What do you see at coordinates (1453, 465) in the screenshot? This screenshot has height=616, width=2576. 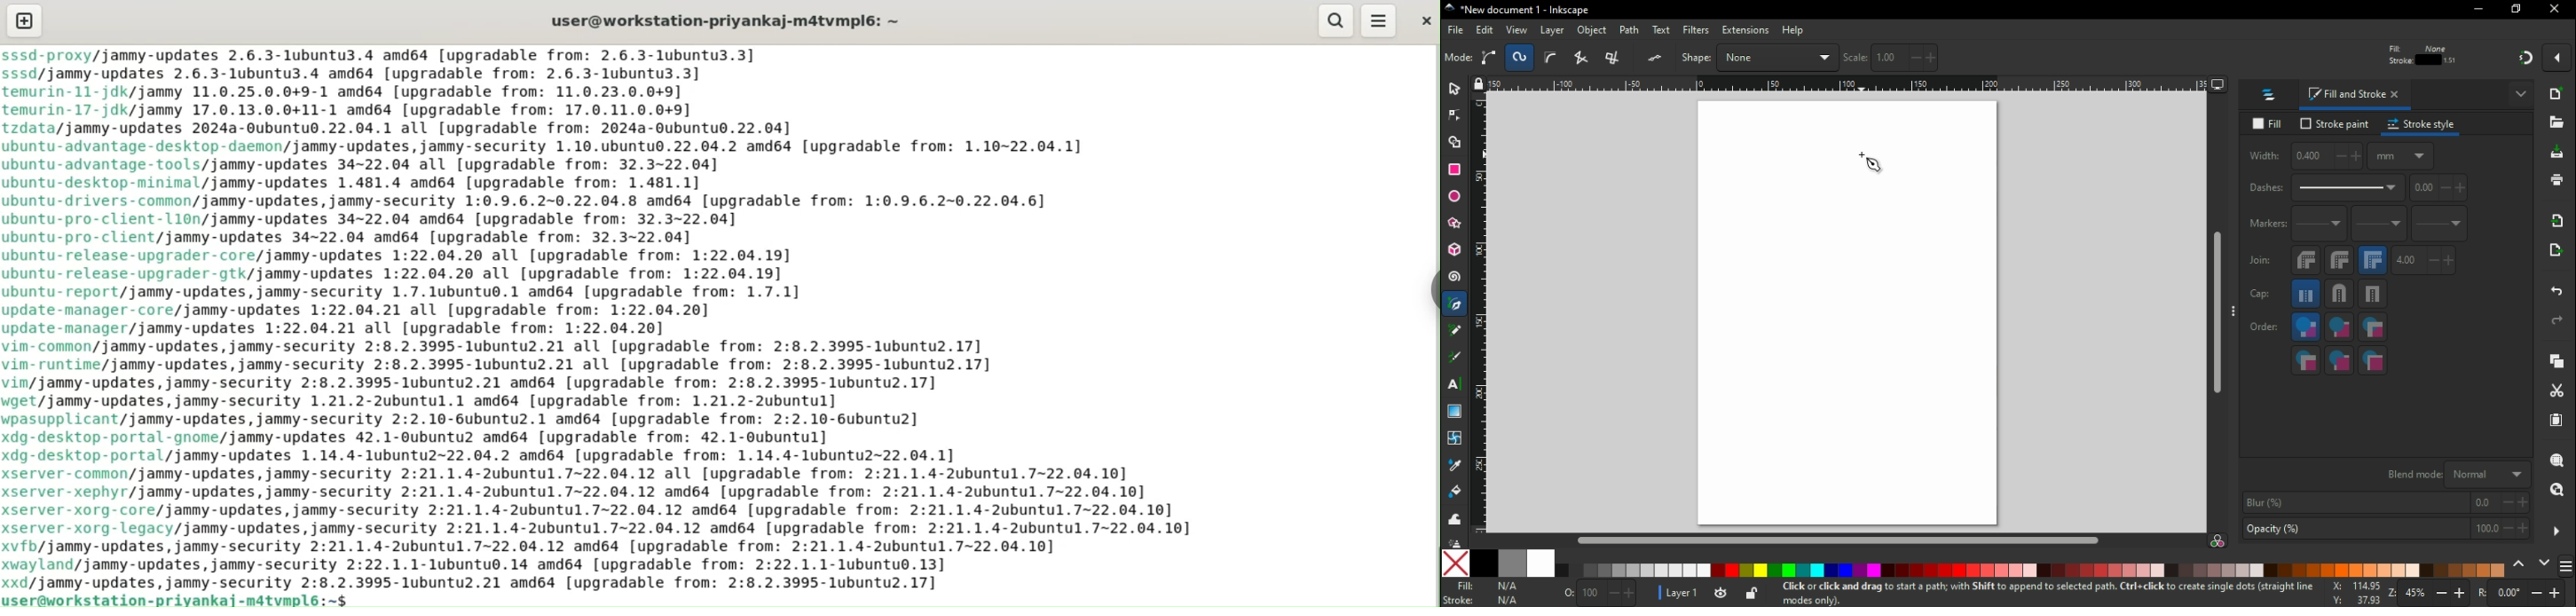 I see `dropper tool` at bounding box center [1453, 465].